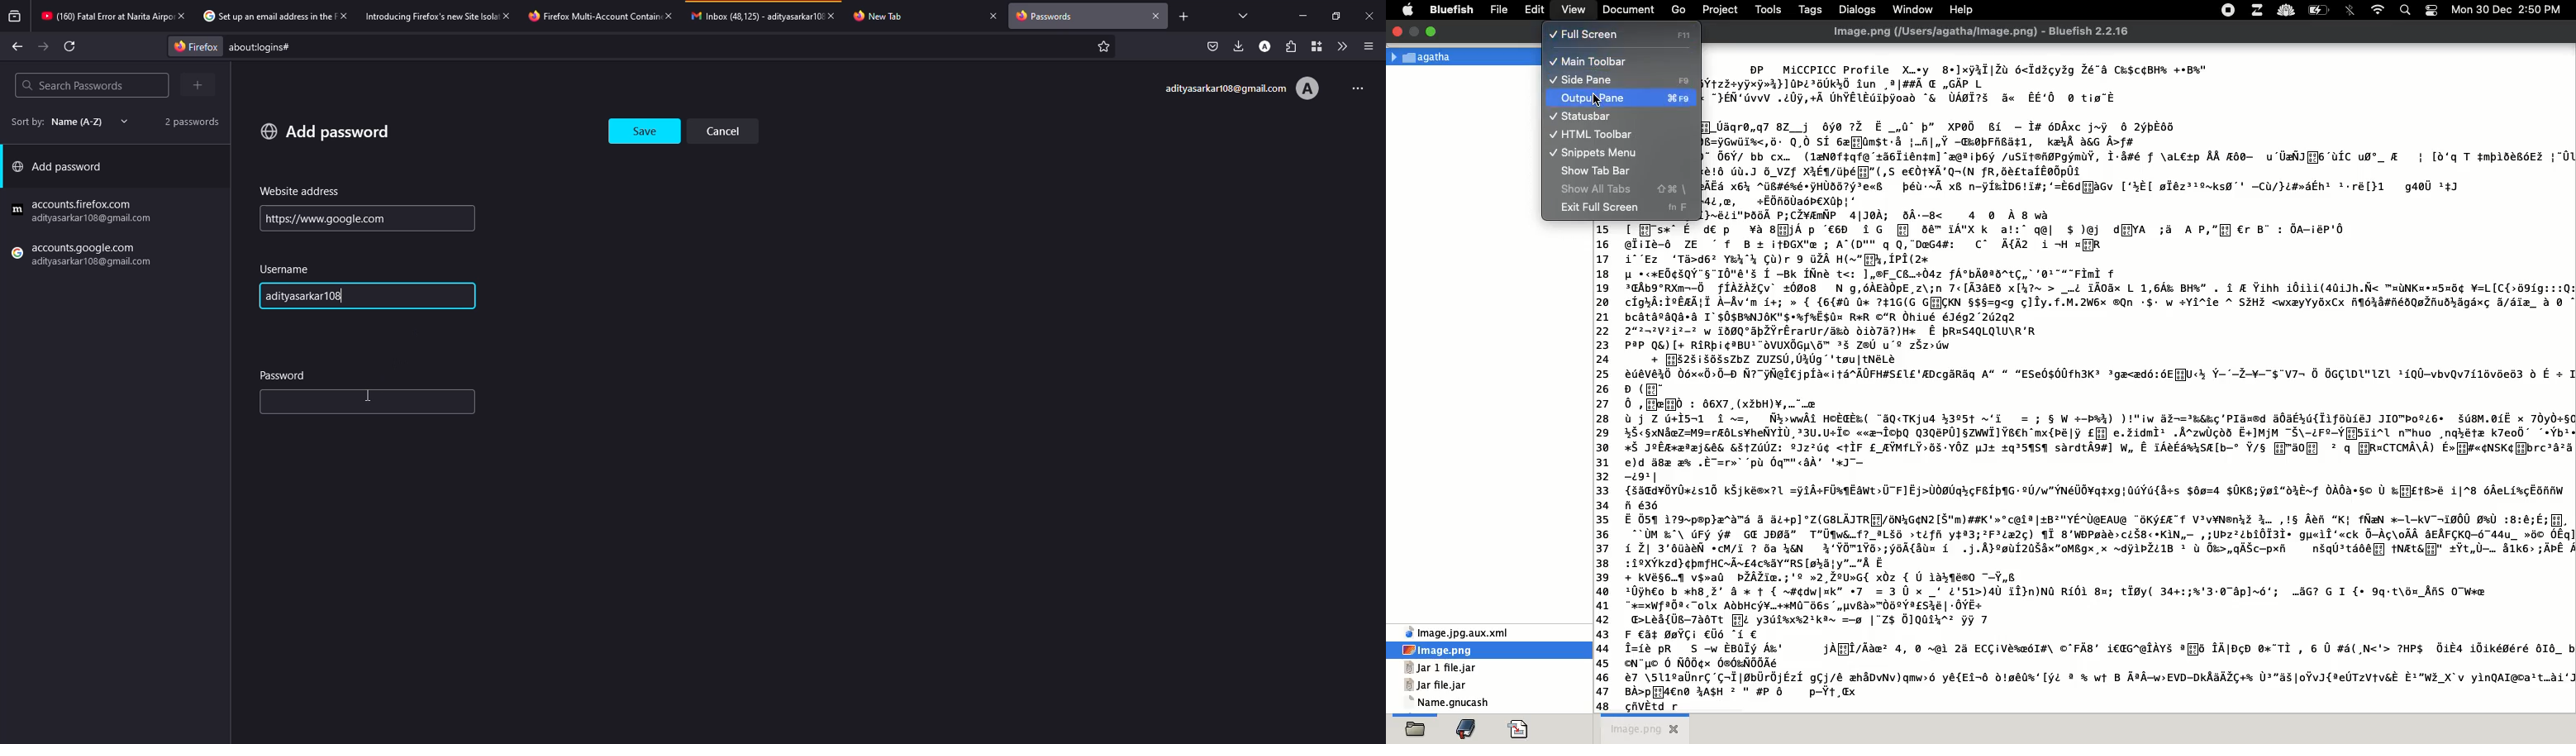 Image resolution: width=2576 pixels, height=756 pixels. I want to click on close, so click(1397, 30).